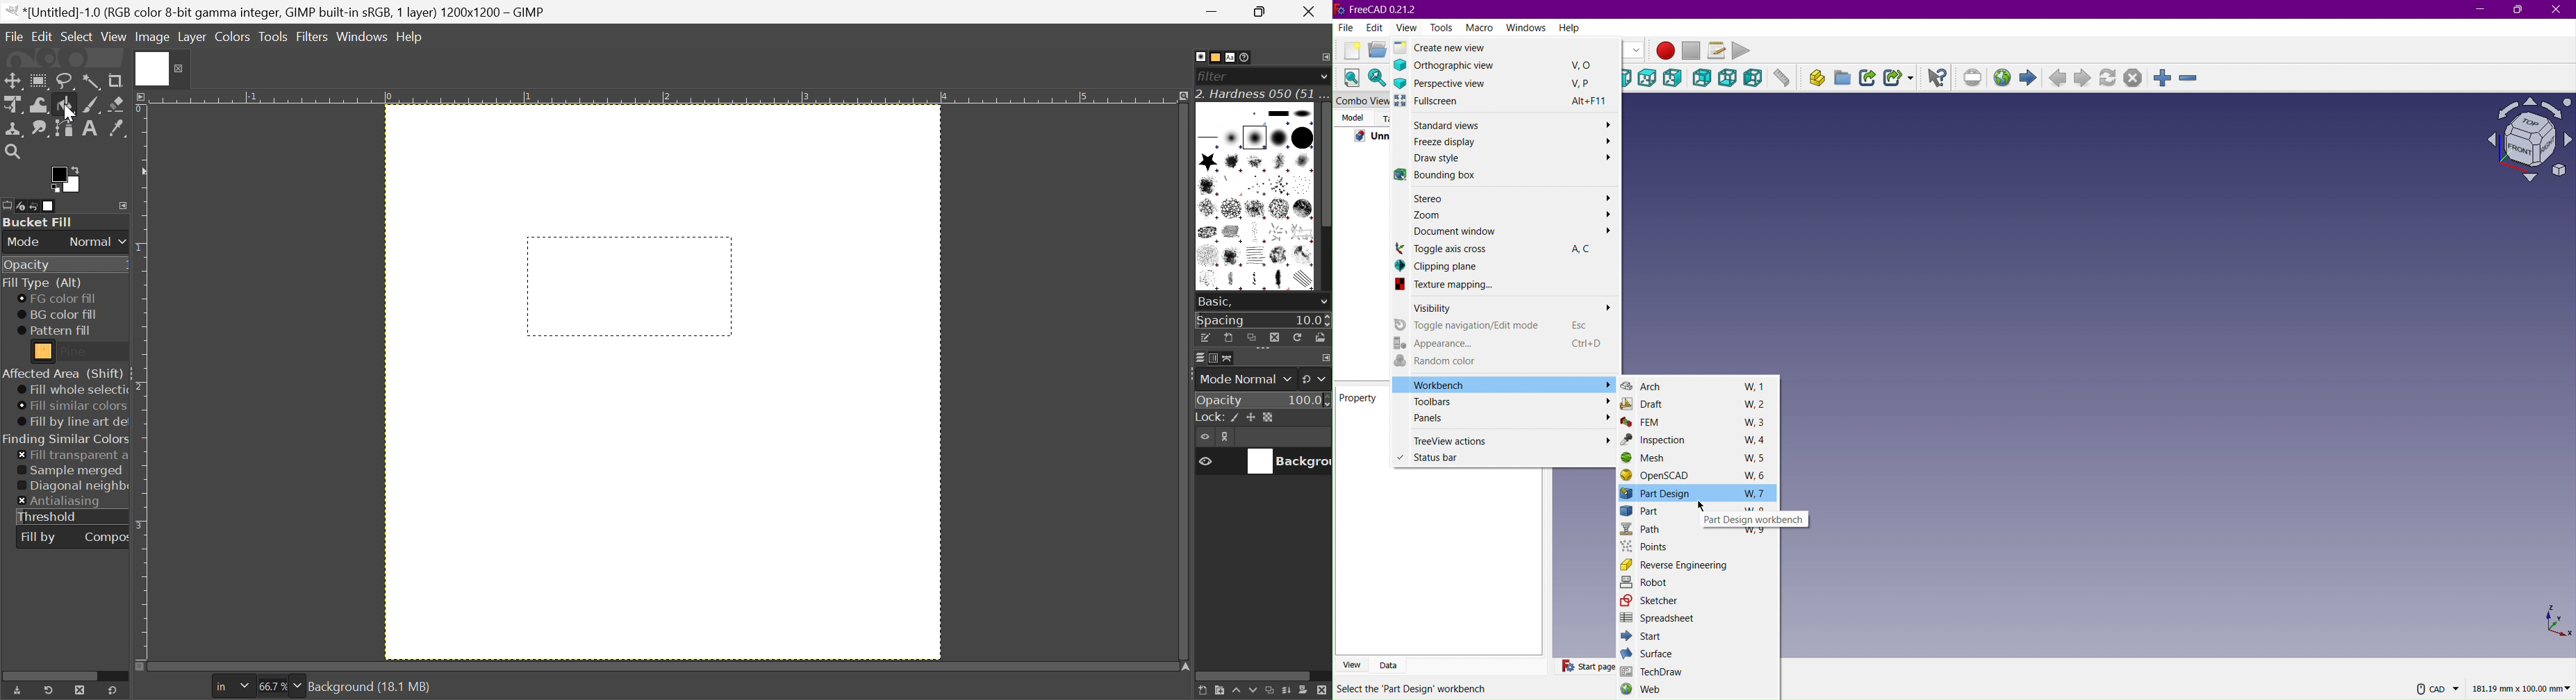  What do you see at coordinates (1658, 620) in the screenshot?
I see `Spreadsheet` at bounding box center [1658, 620].